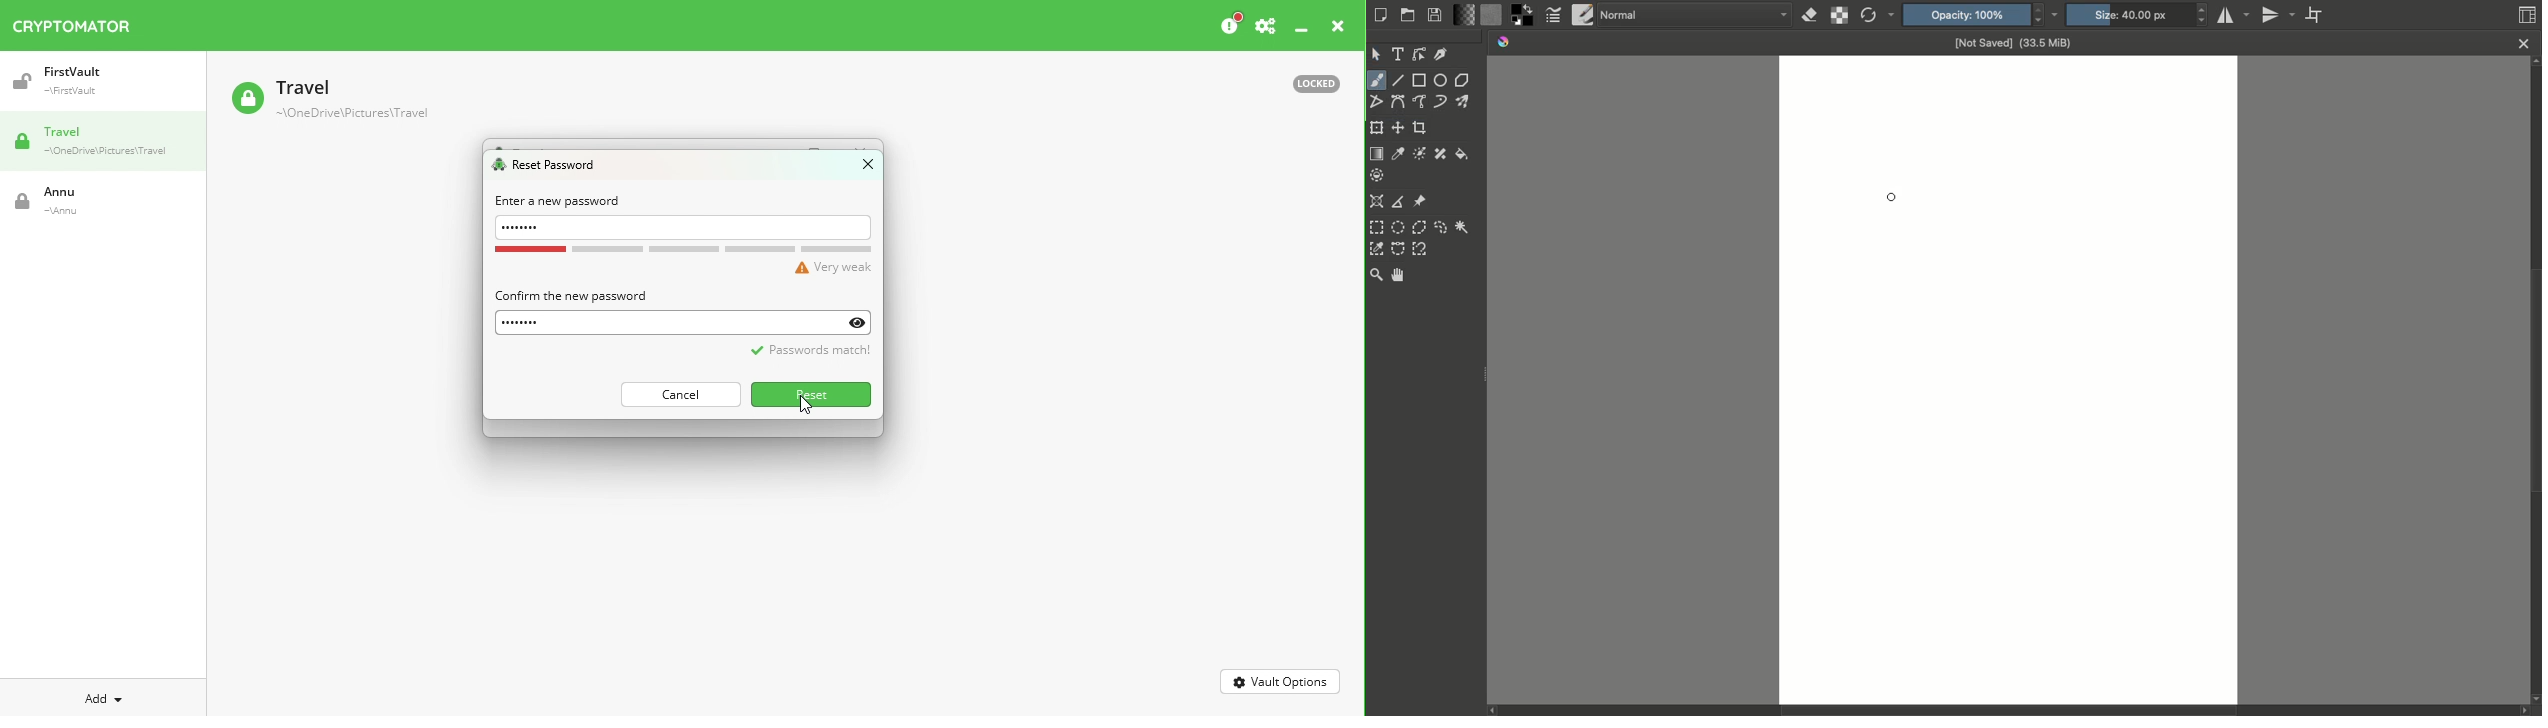 This screenshot has height=728, width=2548. Describe the element at coordinates (685, 261) in the screenshot. I see `Password strength` at that location.